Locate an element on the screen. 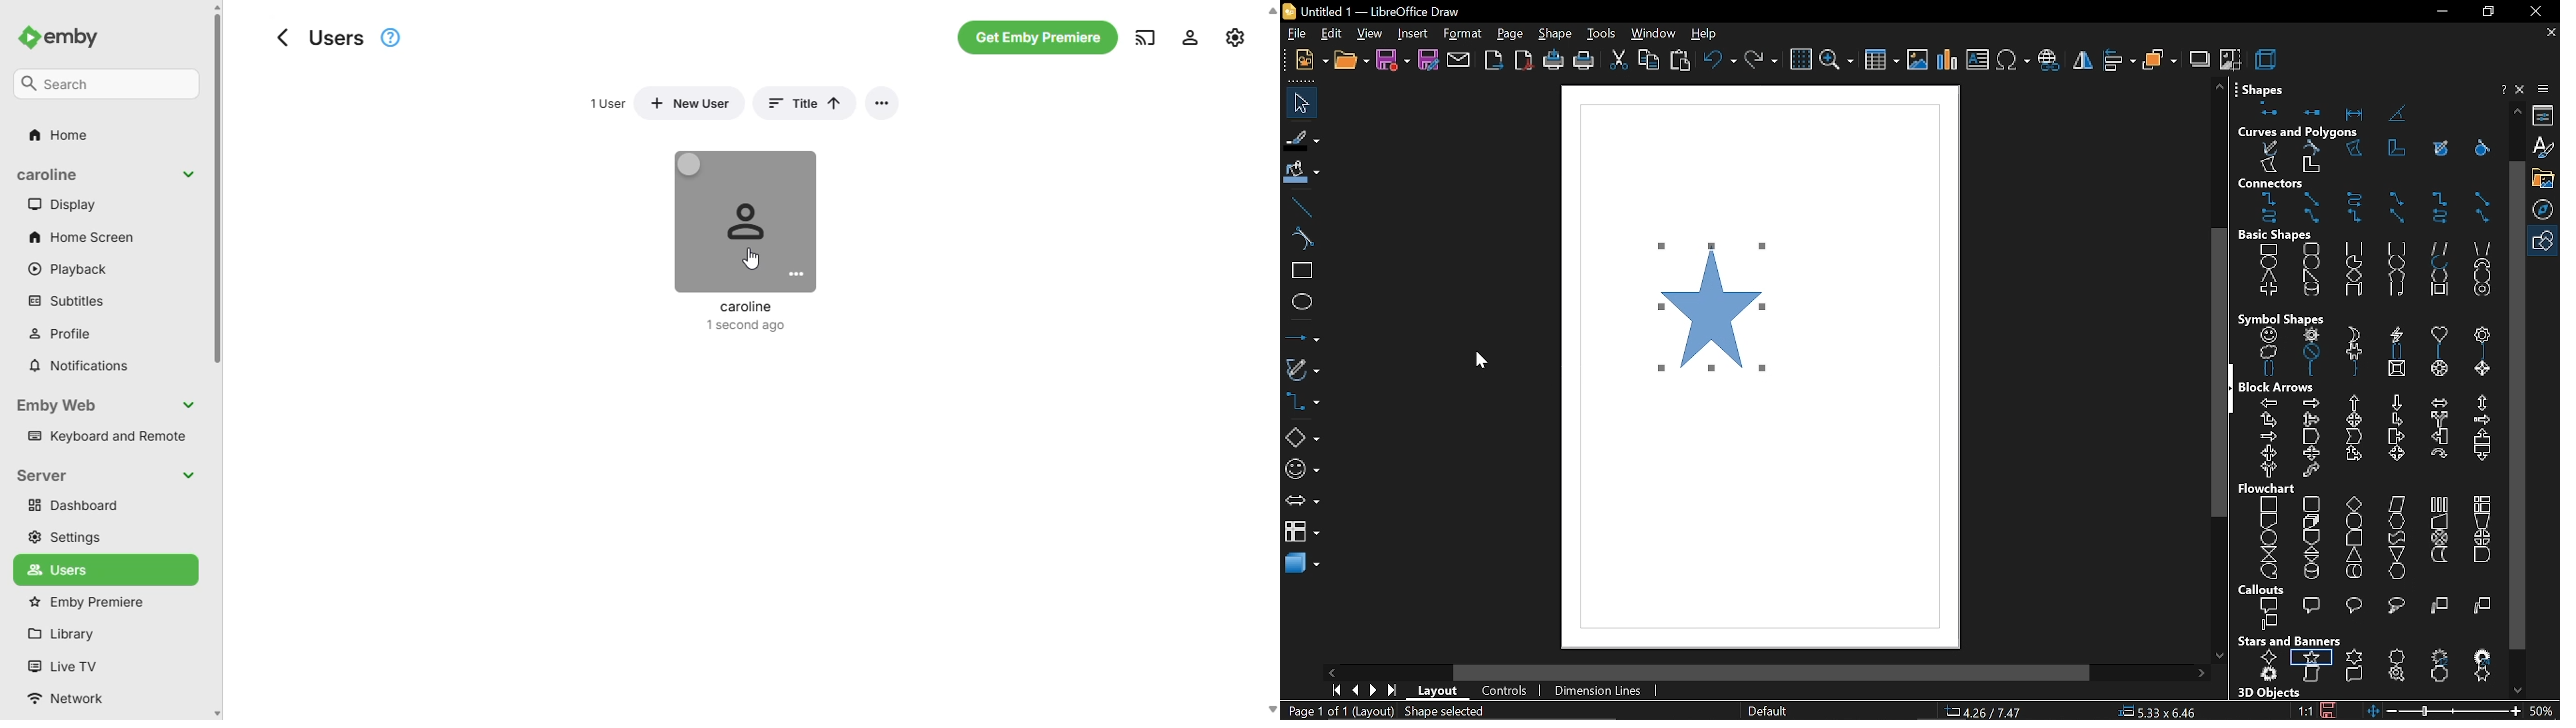 Image resolution: width=2576 pixels, height=728 pixels. file is located at coordinates (1294, 34).